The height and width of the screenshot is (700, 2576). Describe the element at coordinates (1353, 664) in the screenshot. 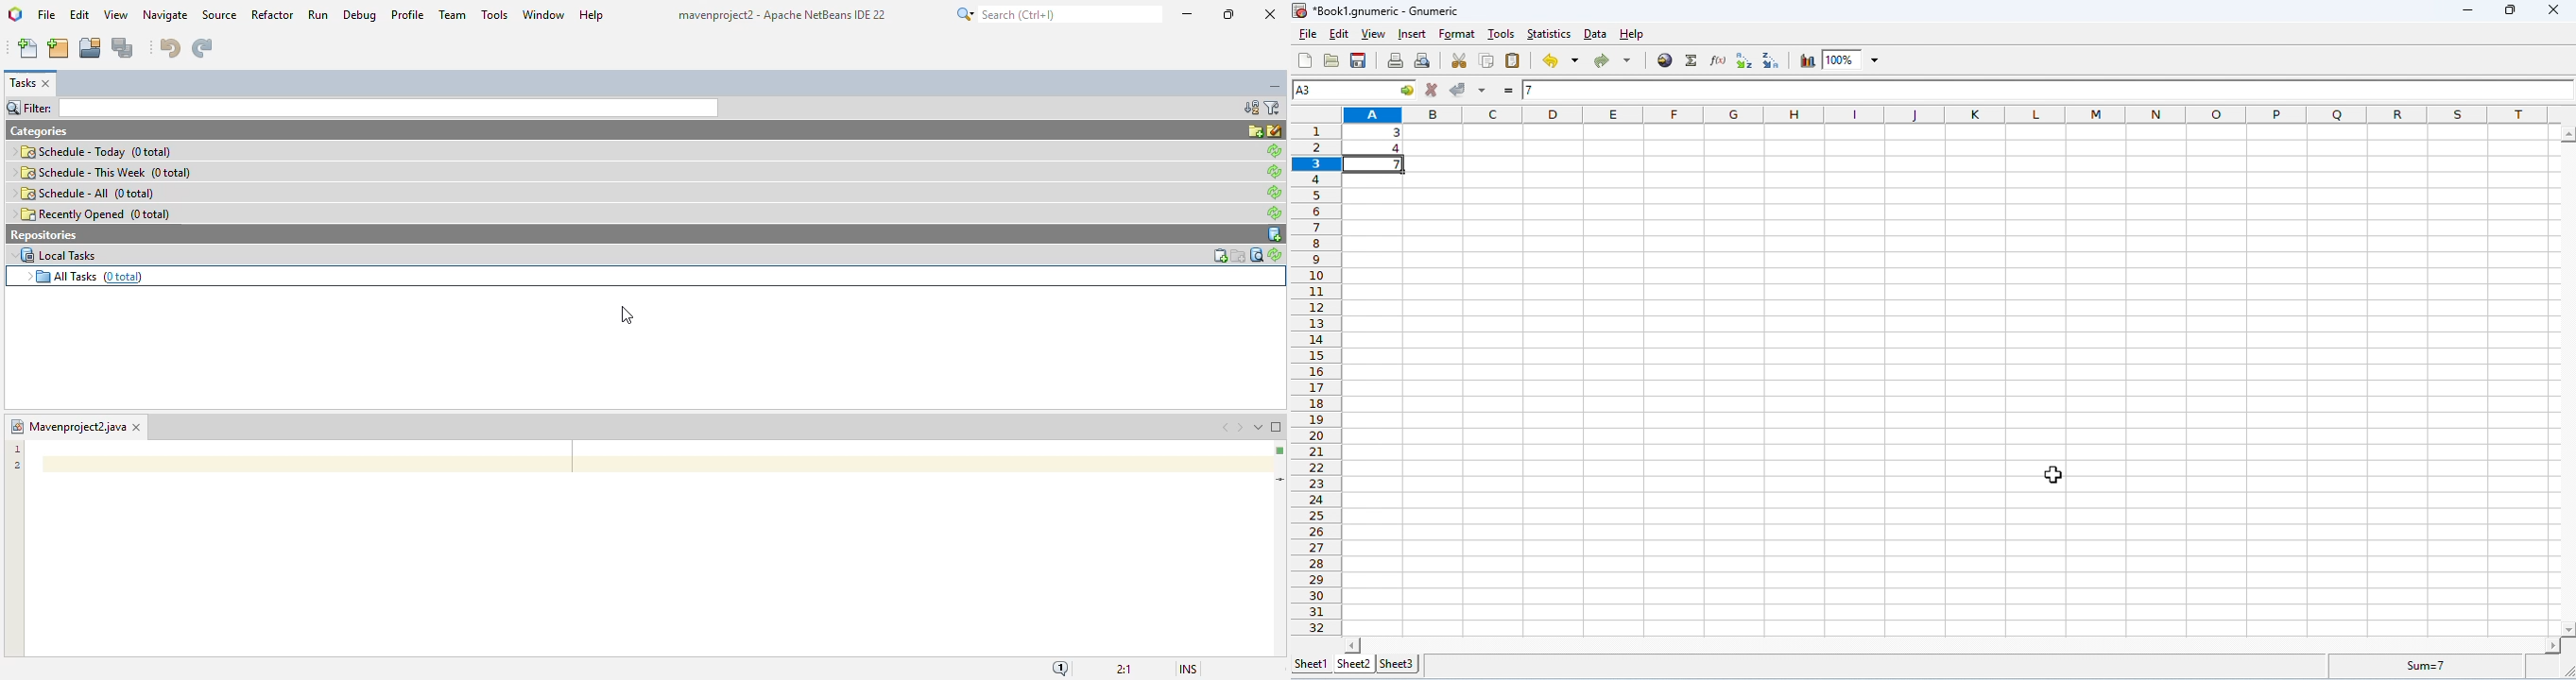

I see `sheet 2` at that location.